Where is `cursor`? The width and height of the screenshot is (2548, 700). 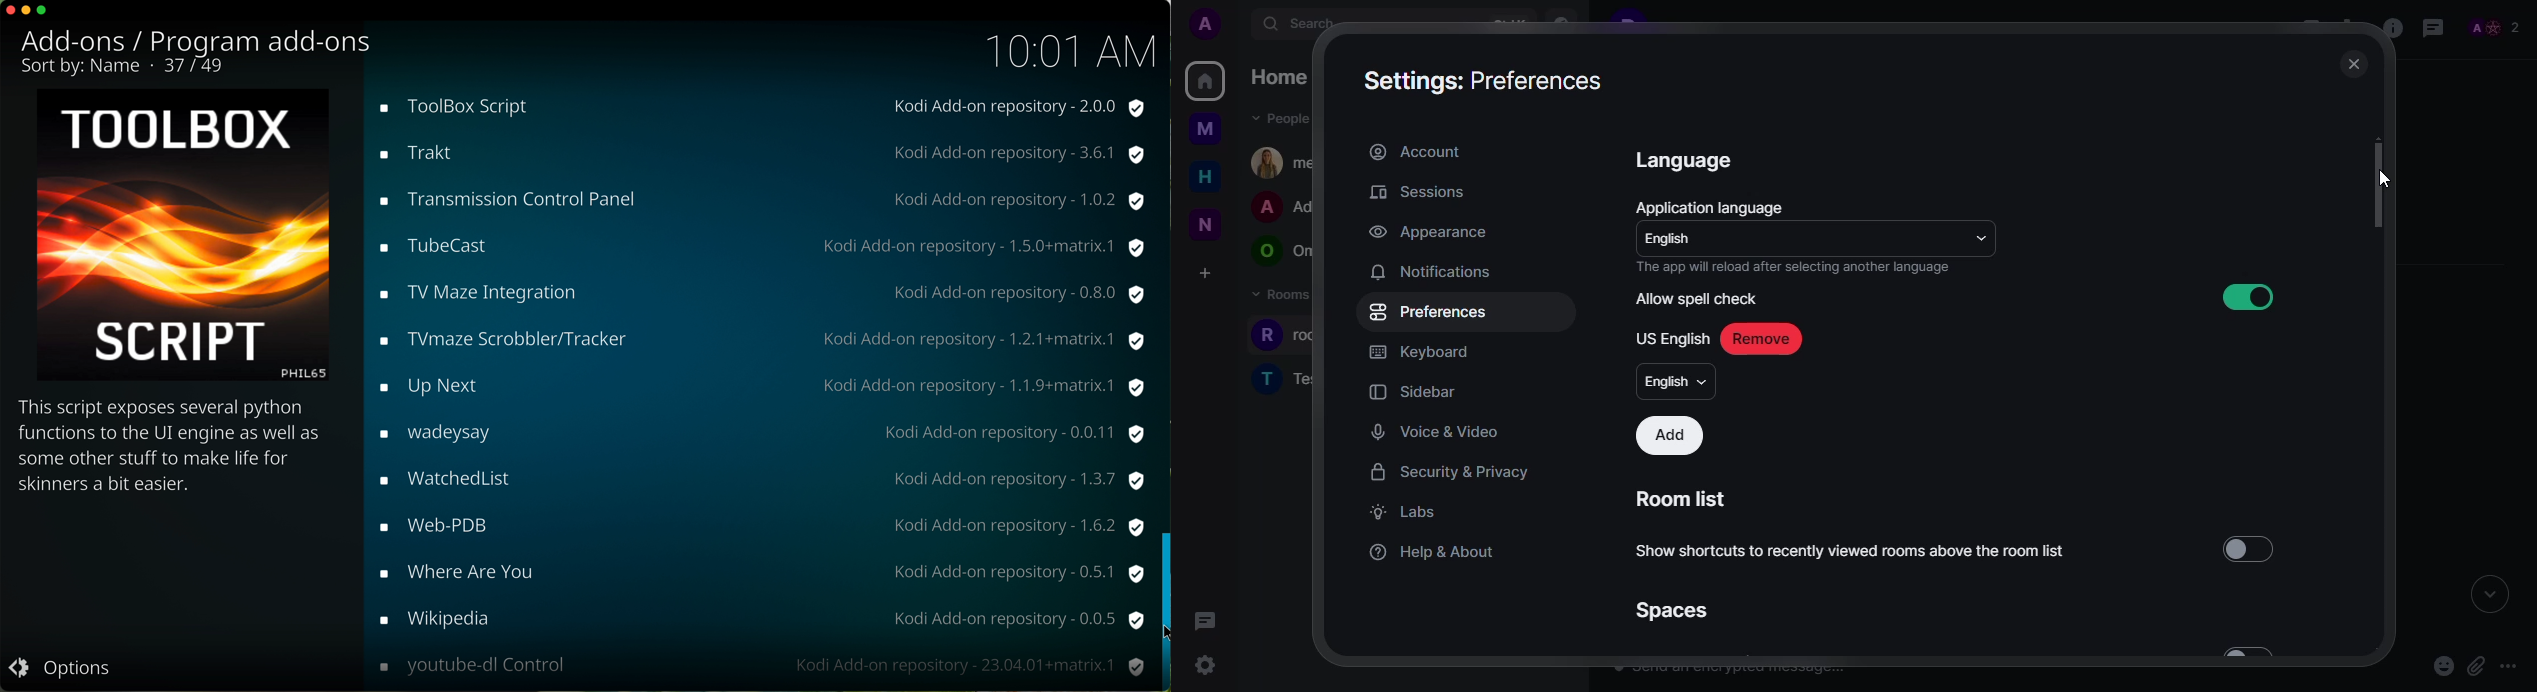
cursor is located at coordinates (1161, 632).